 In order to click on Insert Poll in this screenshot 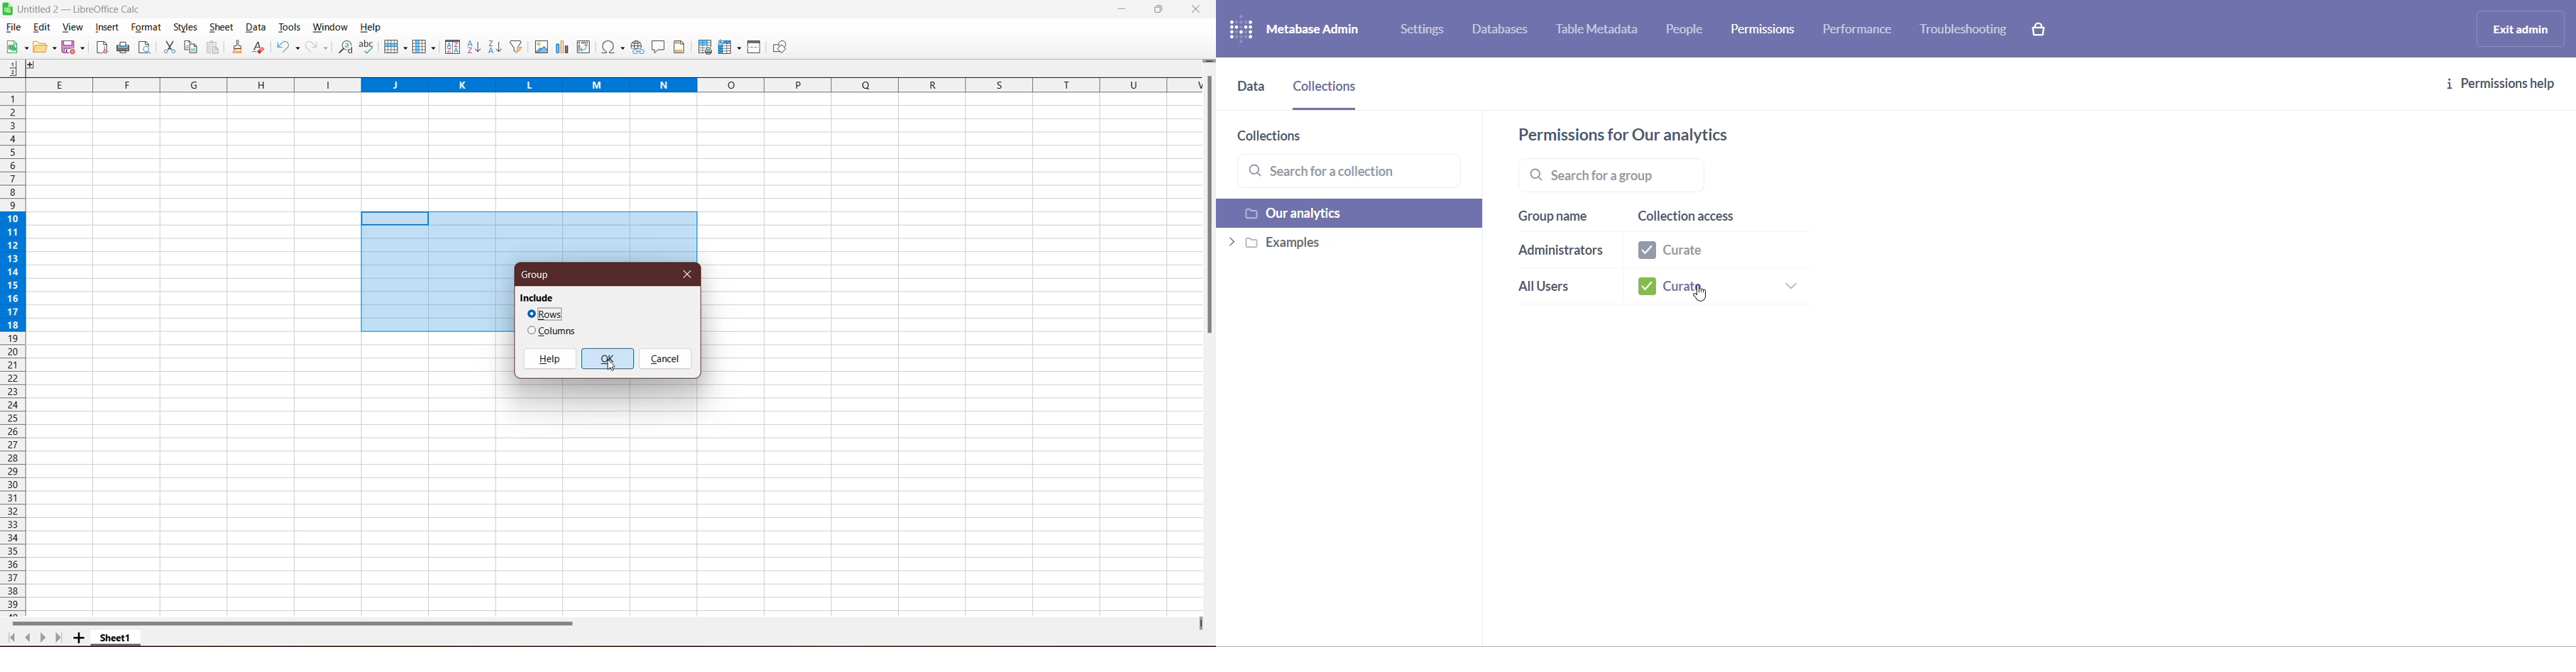, I will do `click(562, 47)`.